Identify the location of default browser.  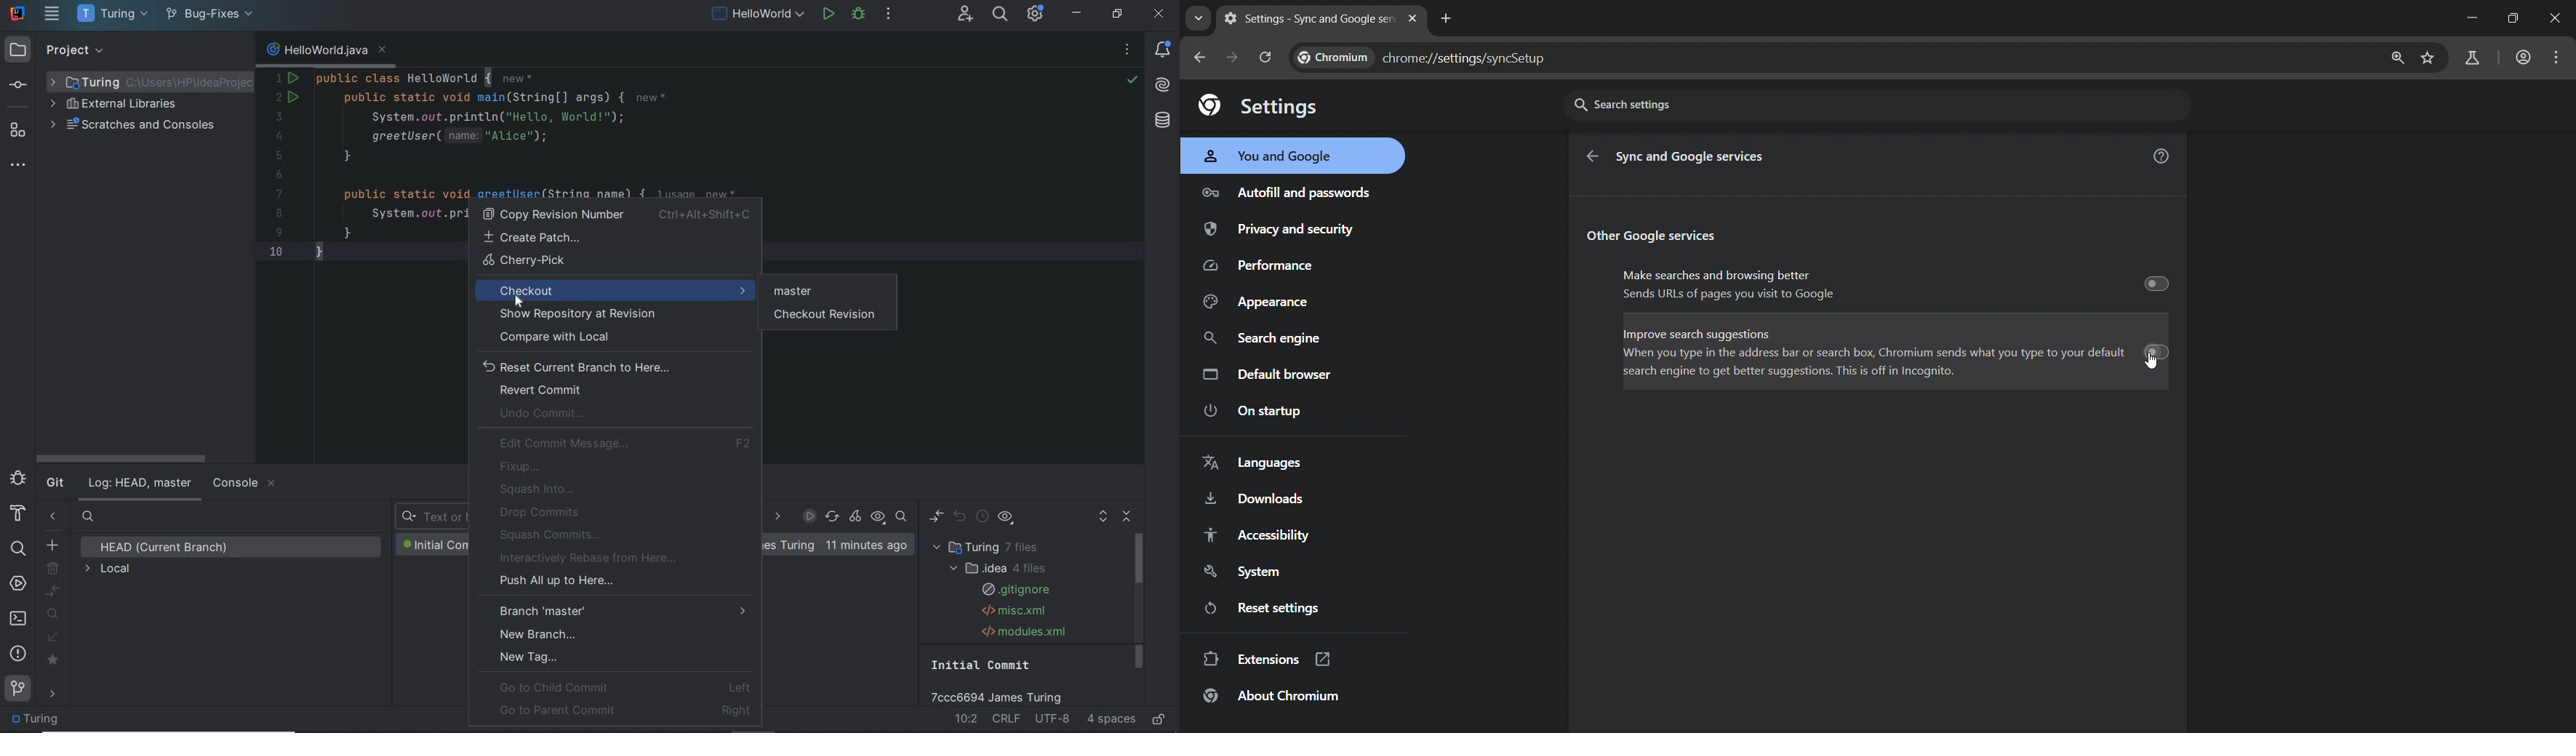
(1264, 373).